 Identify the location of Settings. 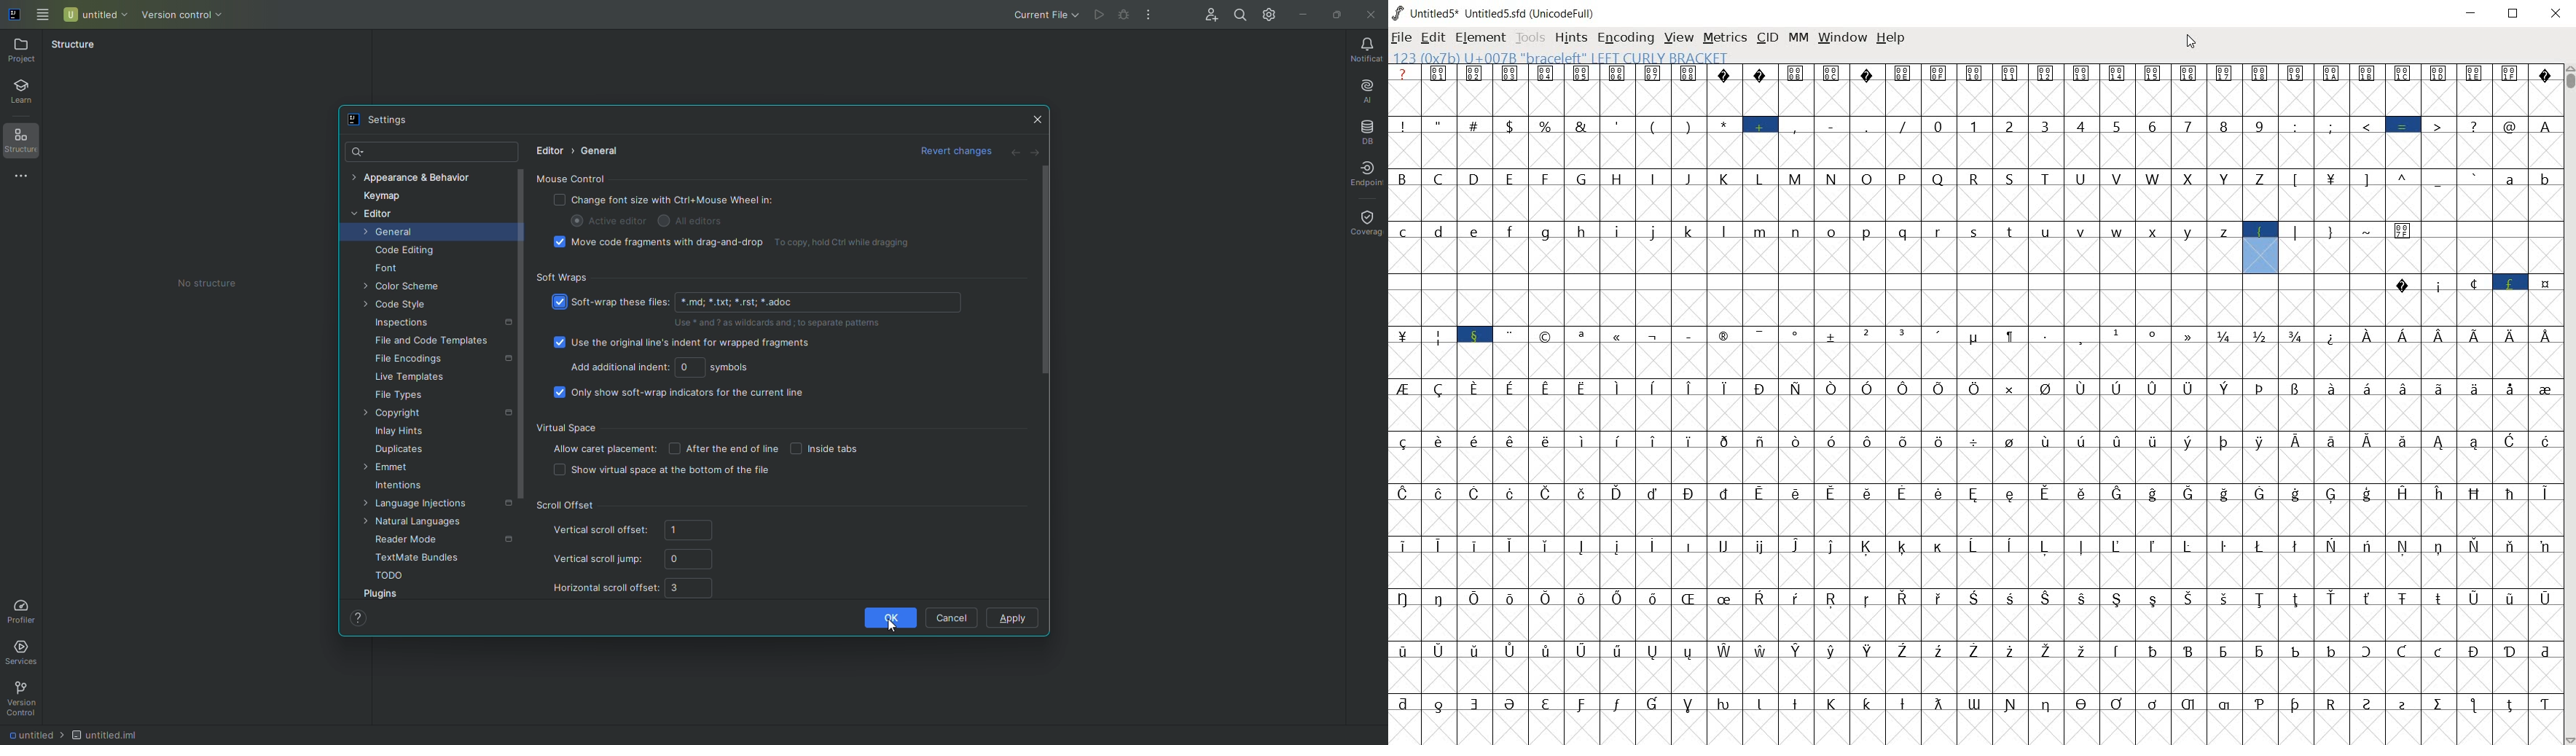
(388, 121).